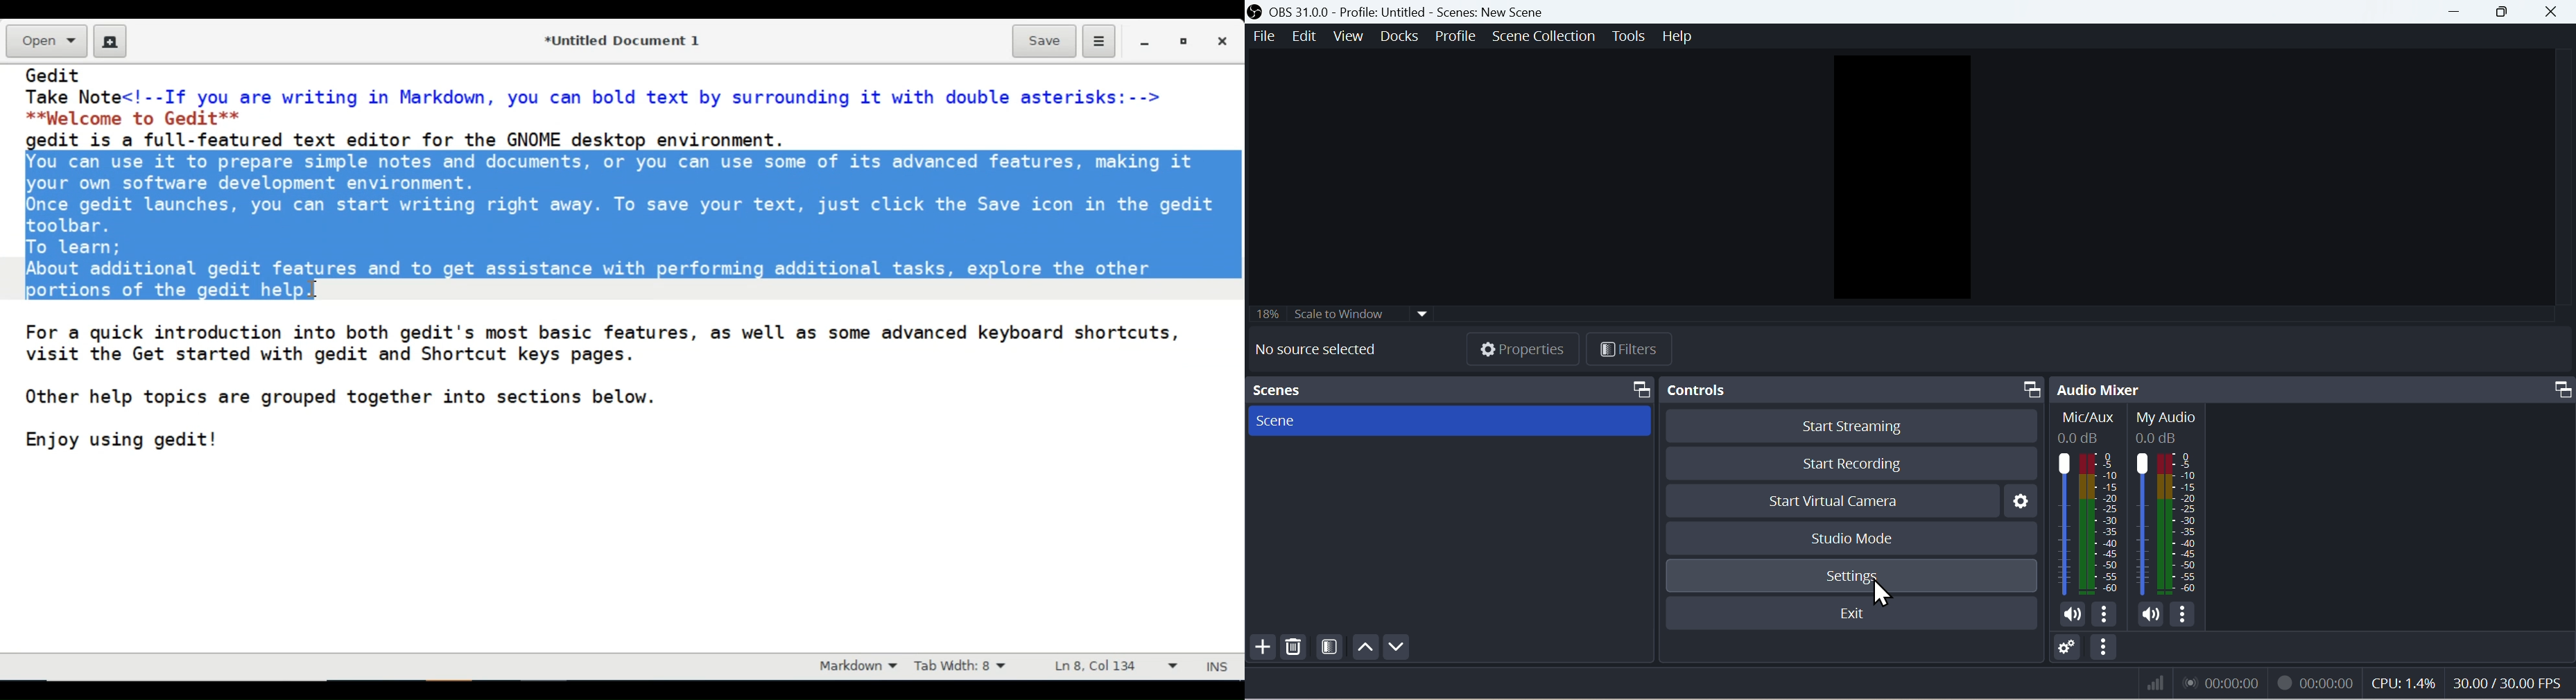 This screenshot has height=700, width=2576. I want to click on help, so click(1686, 35).